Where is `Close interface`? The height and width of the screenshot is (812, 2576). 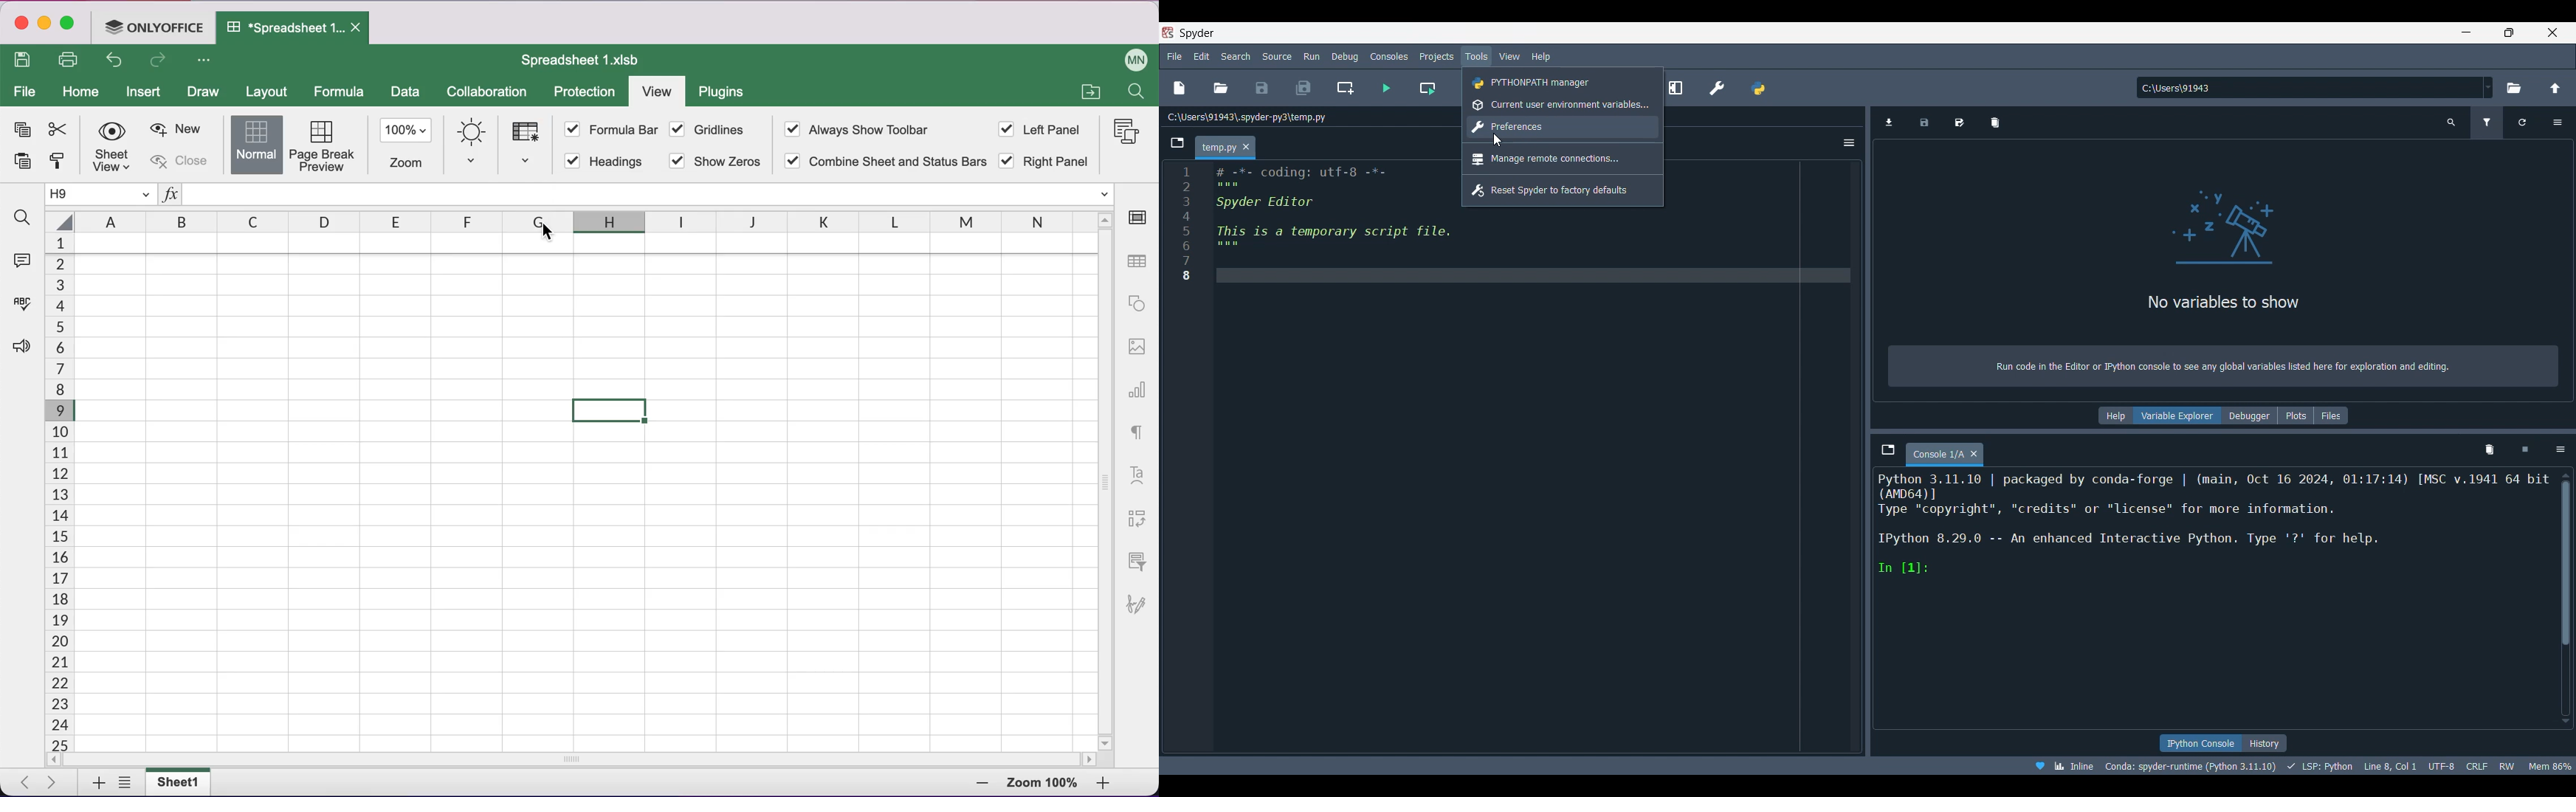 Close interface is located at coordinates (2552, 32).